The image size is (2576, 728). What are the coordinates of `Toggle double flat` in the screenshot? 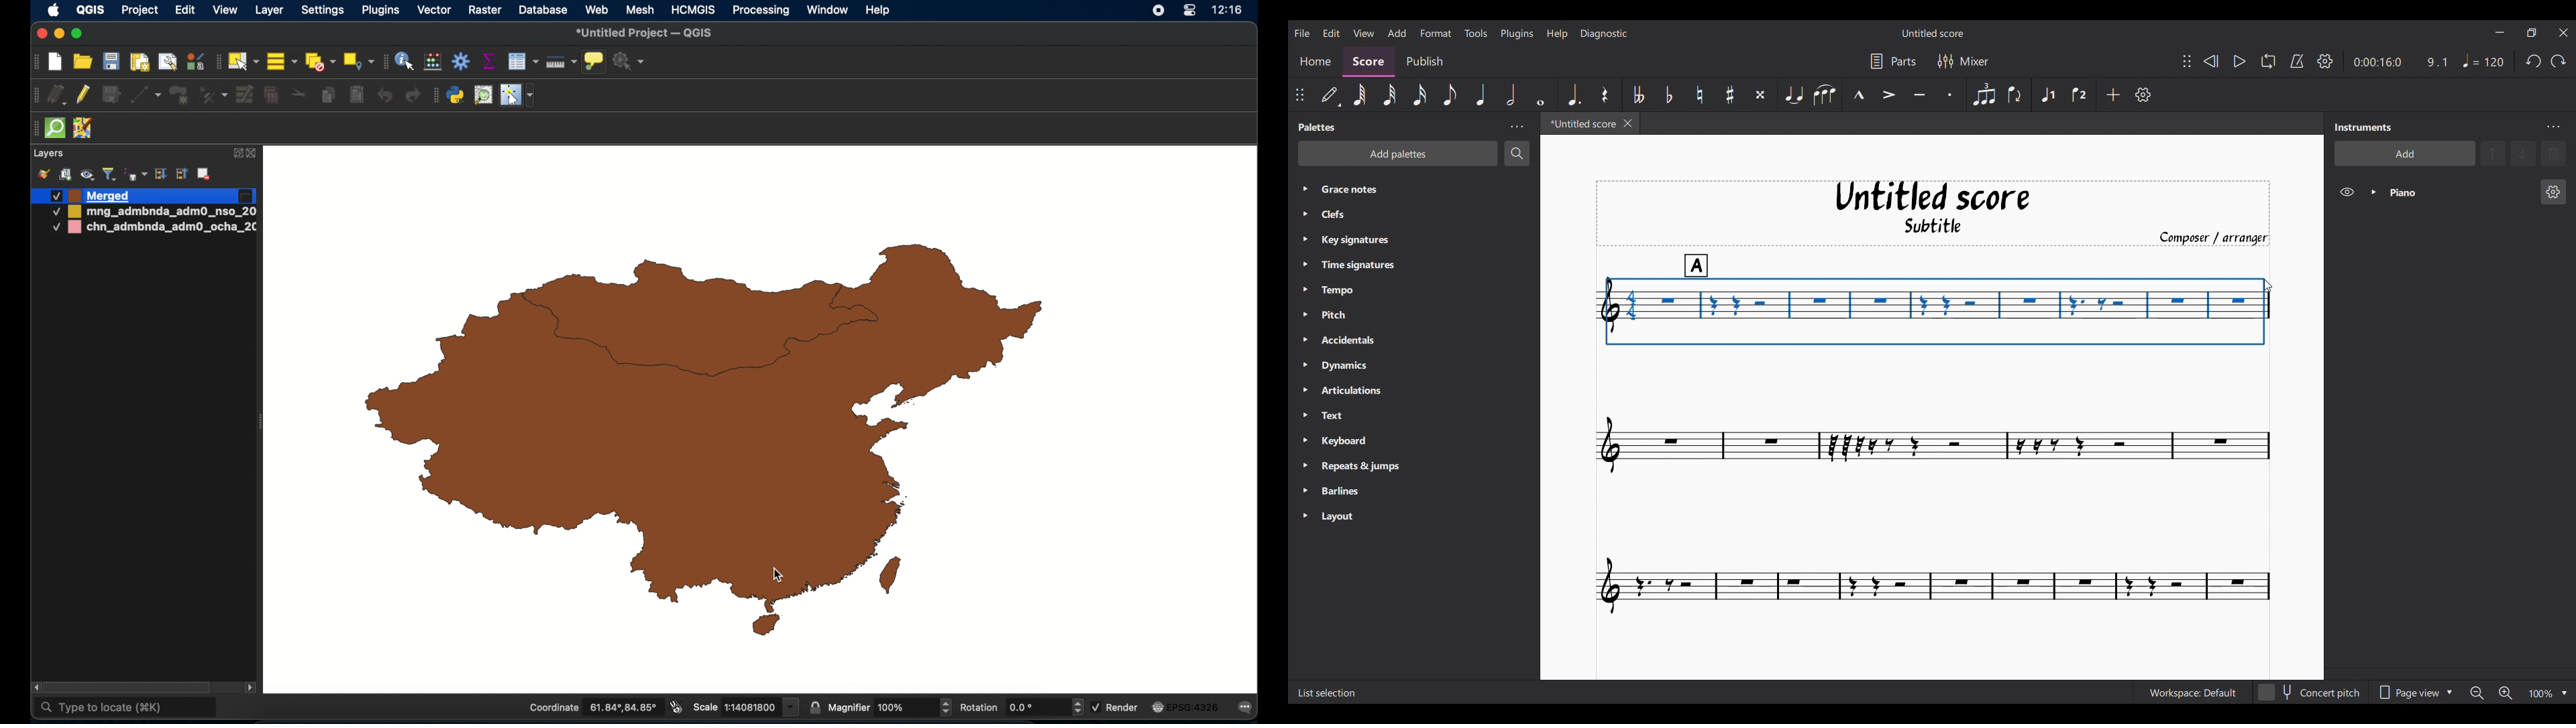 It's located at (1639, 95).